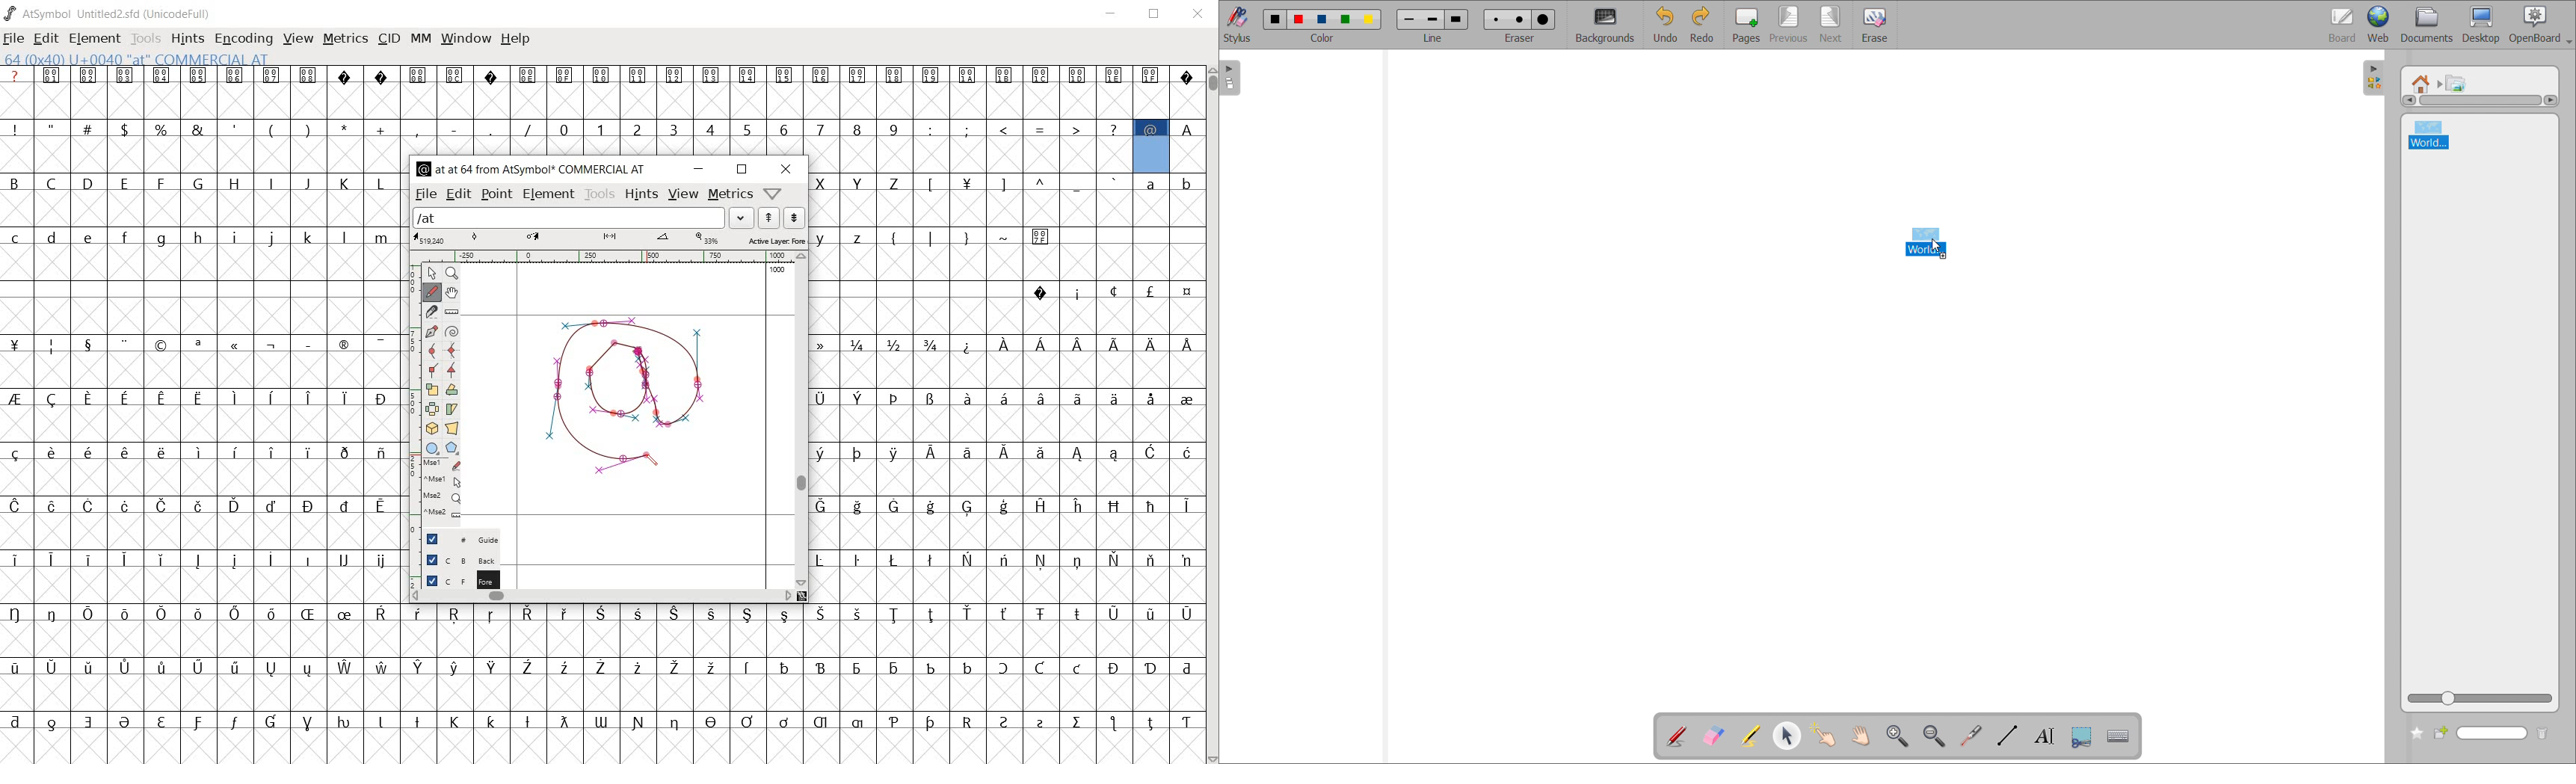 Image resolution: width=2576 pixels, height=784 pixels. Describe the element at coordinates (801, 419) in the screenshot. I see `scrollbar` at that location.